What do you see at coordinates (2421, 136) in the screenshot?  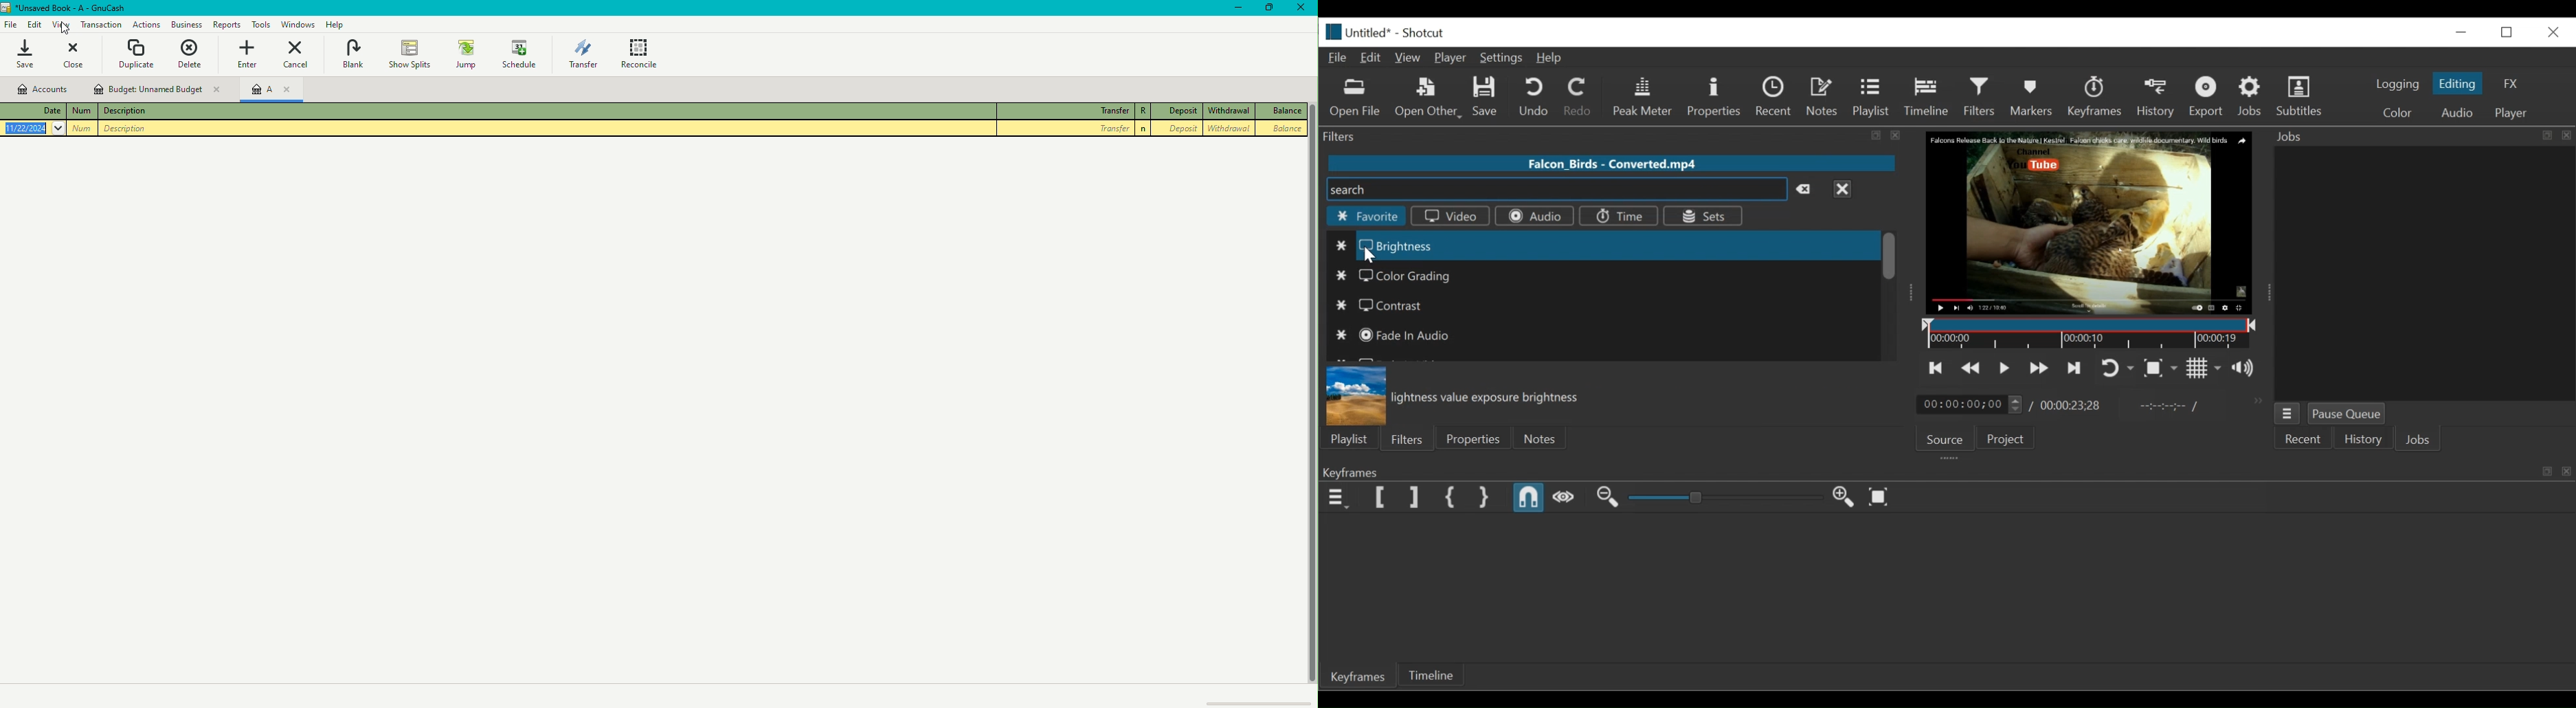 I see `Jobs Panel` at bounding box center [2421, 136].